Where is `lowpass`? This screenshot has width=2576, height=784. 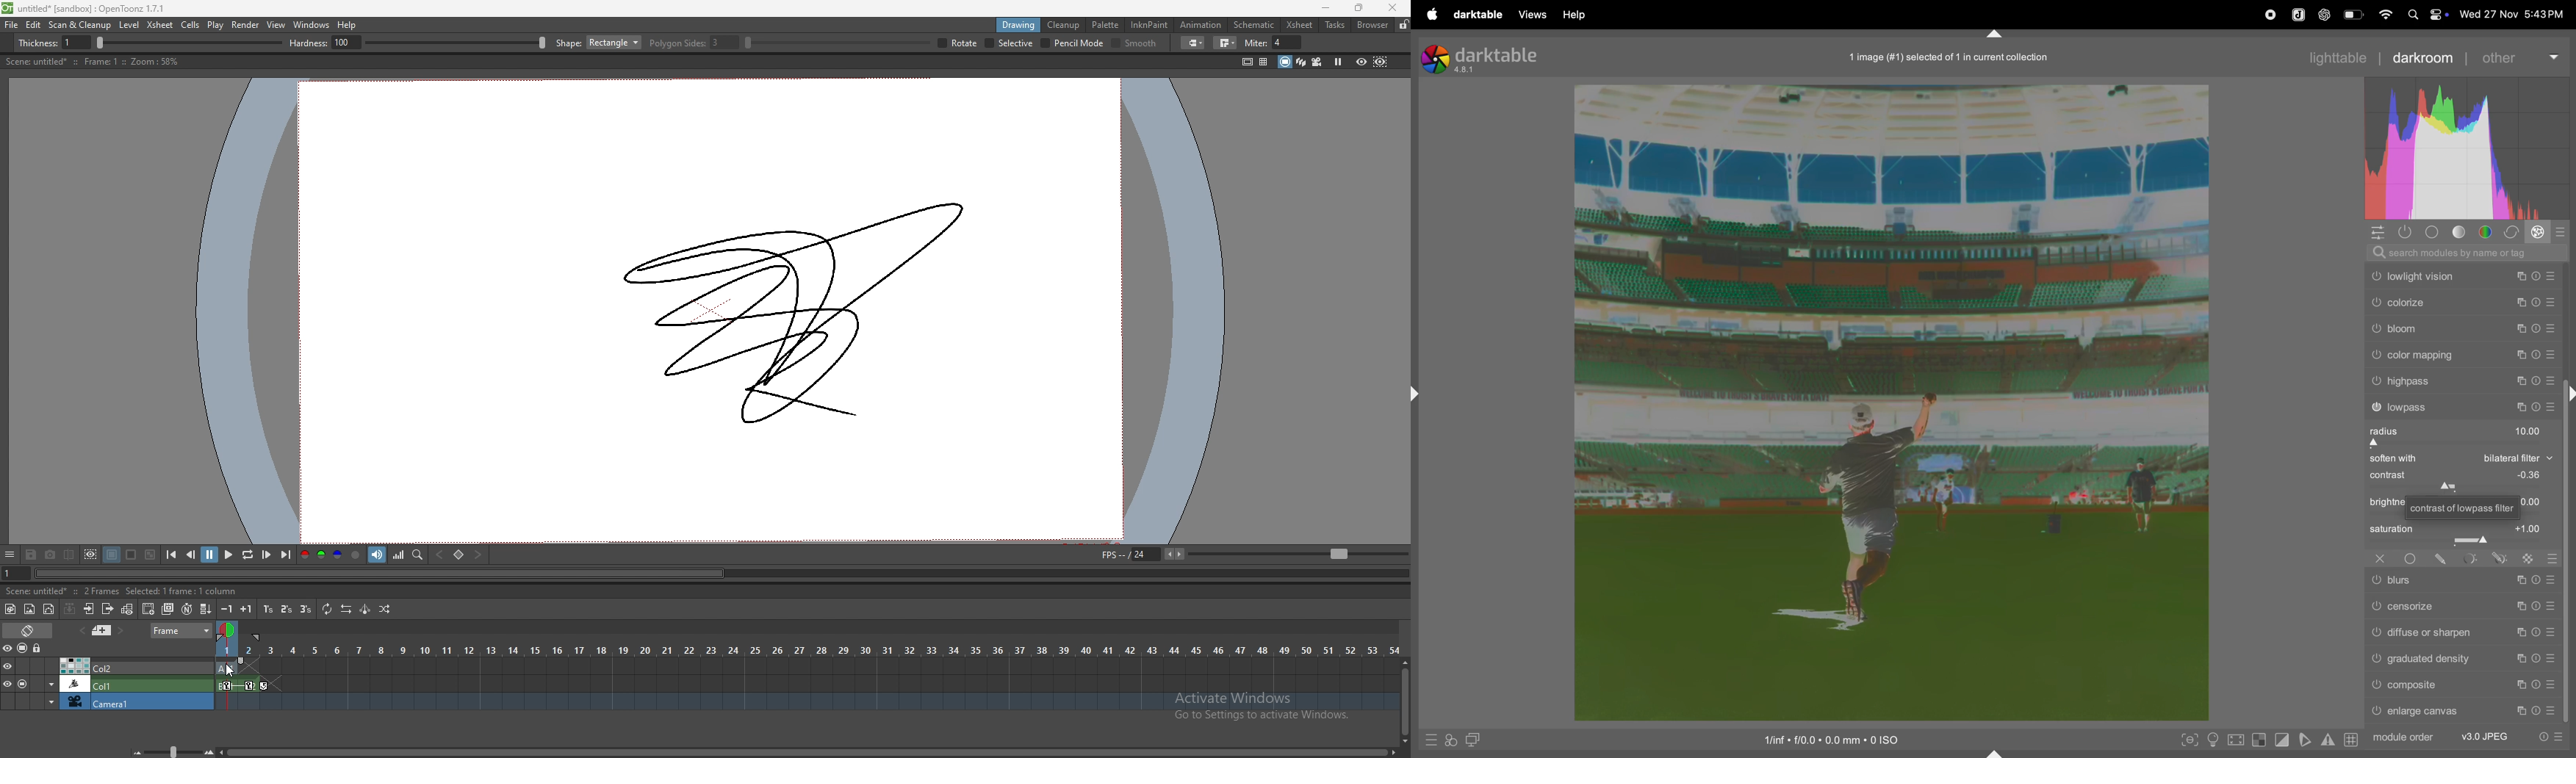 lowpass is located at coordinates (2462, 407).